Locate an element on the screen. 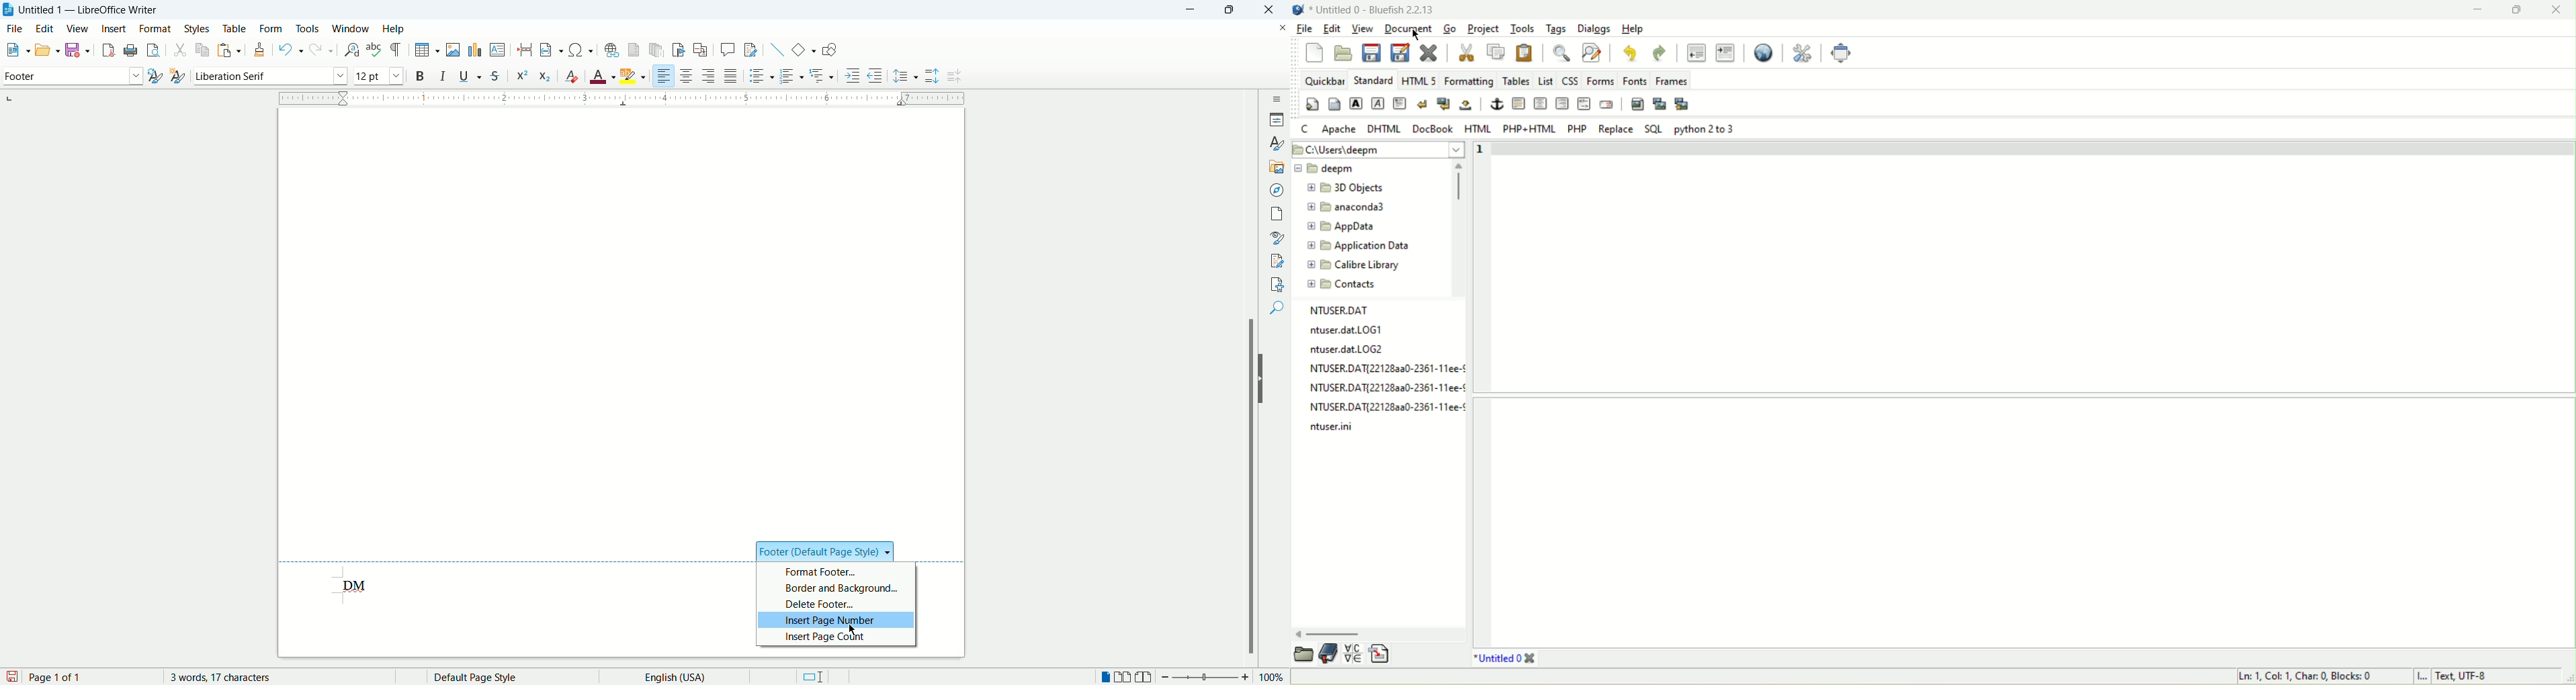  document is located at coordinates (1411, 27).